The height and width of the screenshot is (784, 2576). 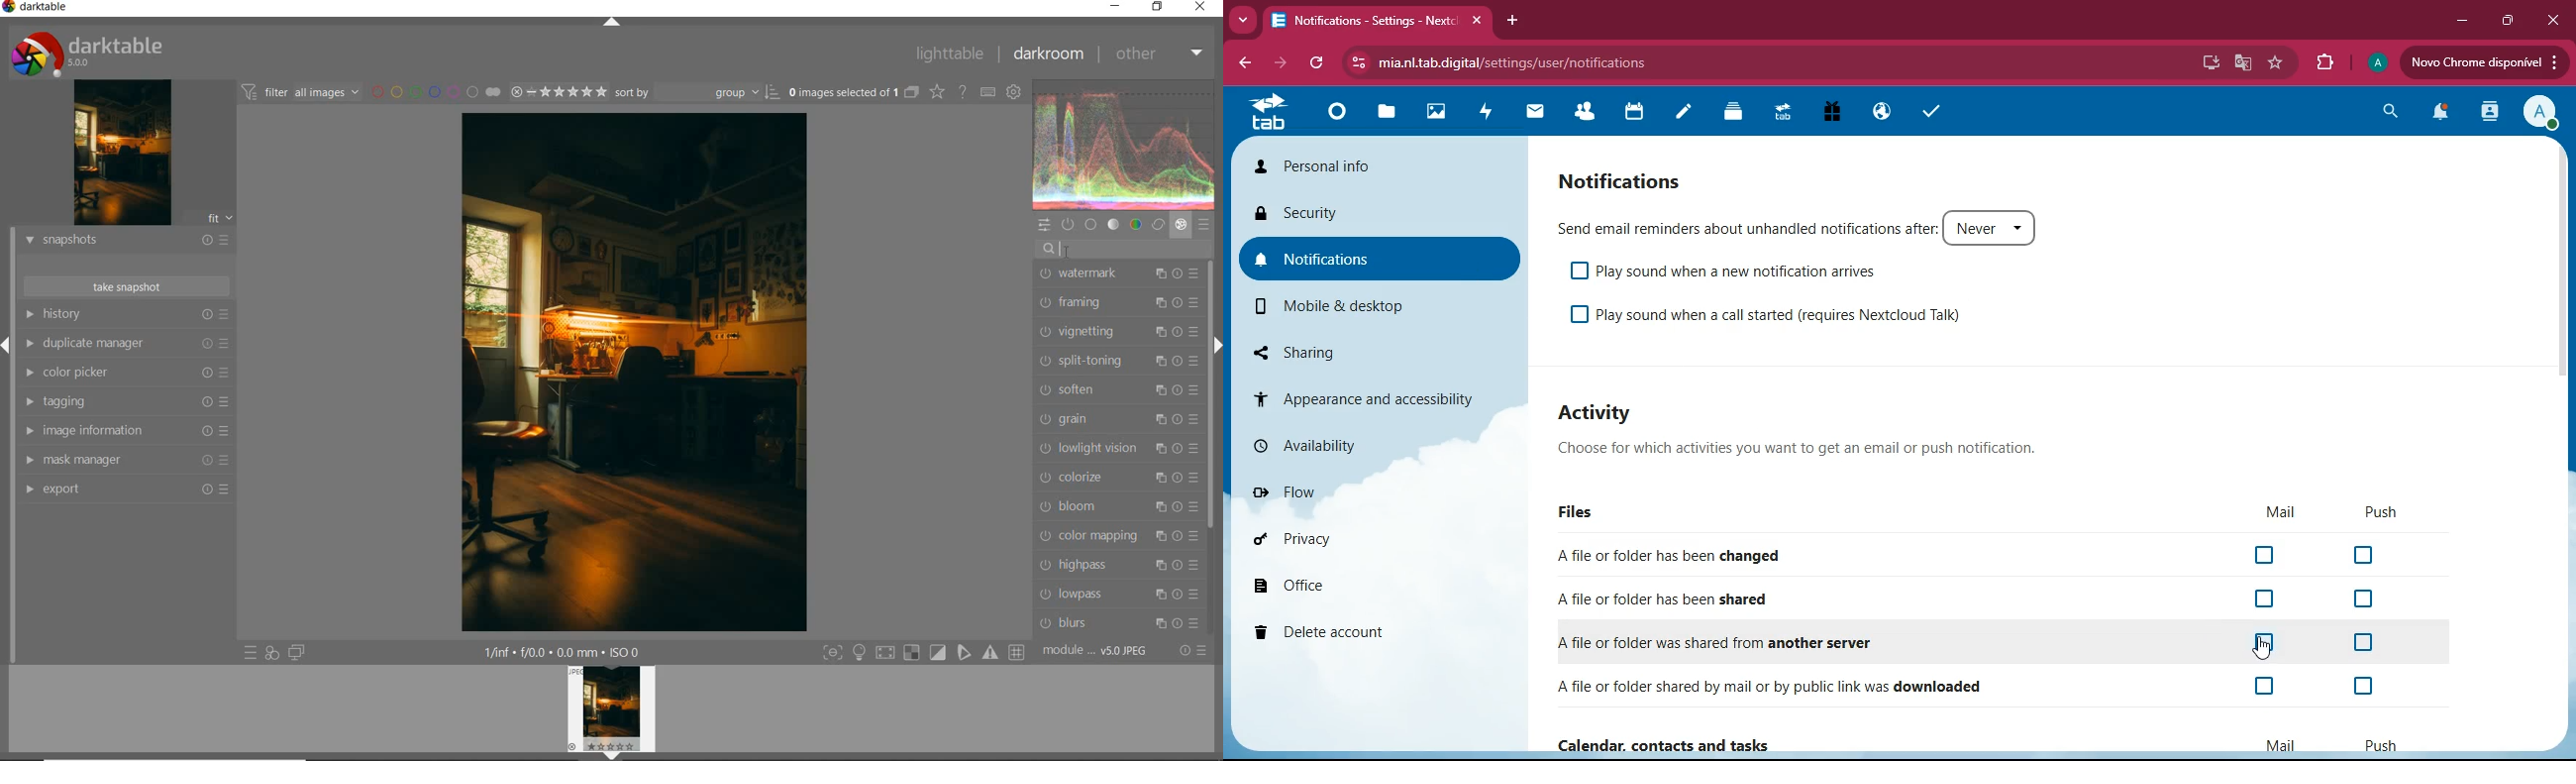 What do you see at coordinates (1091, 225) in the screenshot?
I see `base` at bounding box center [1091, 225].